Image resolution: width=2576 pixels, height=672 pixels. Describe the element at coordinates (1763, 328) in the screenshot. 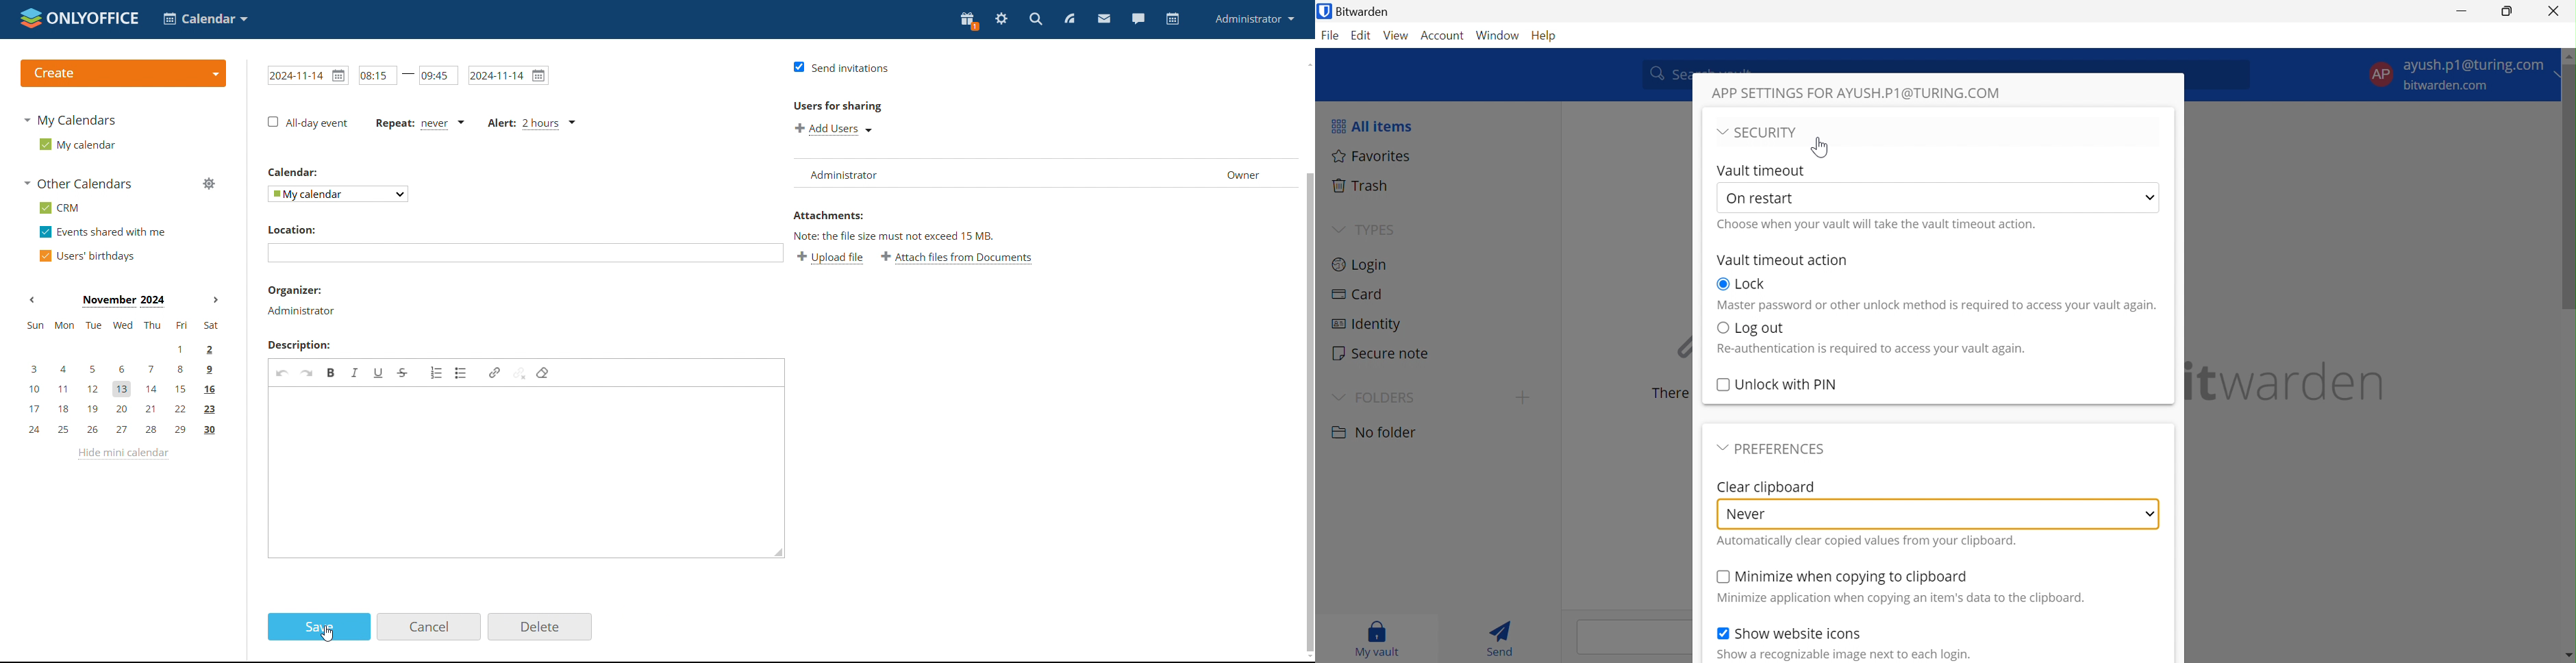

I see `Log out` at that location.